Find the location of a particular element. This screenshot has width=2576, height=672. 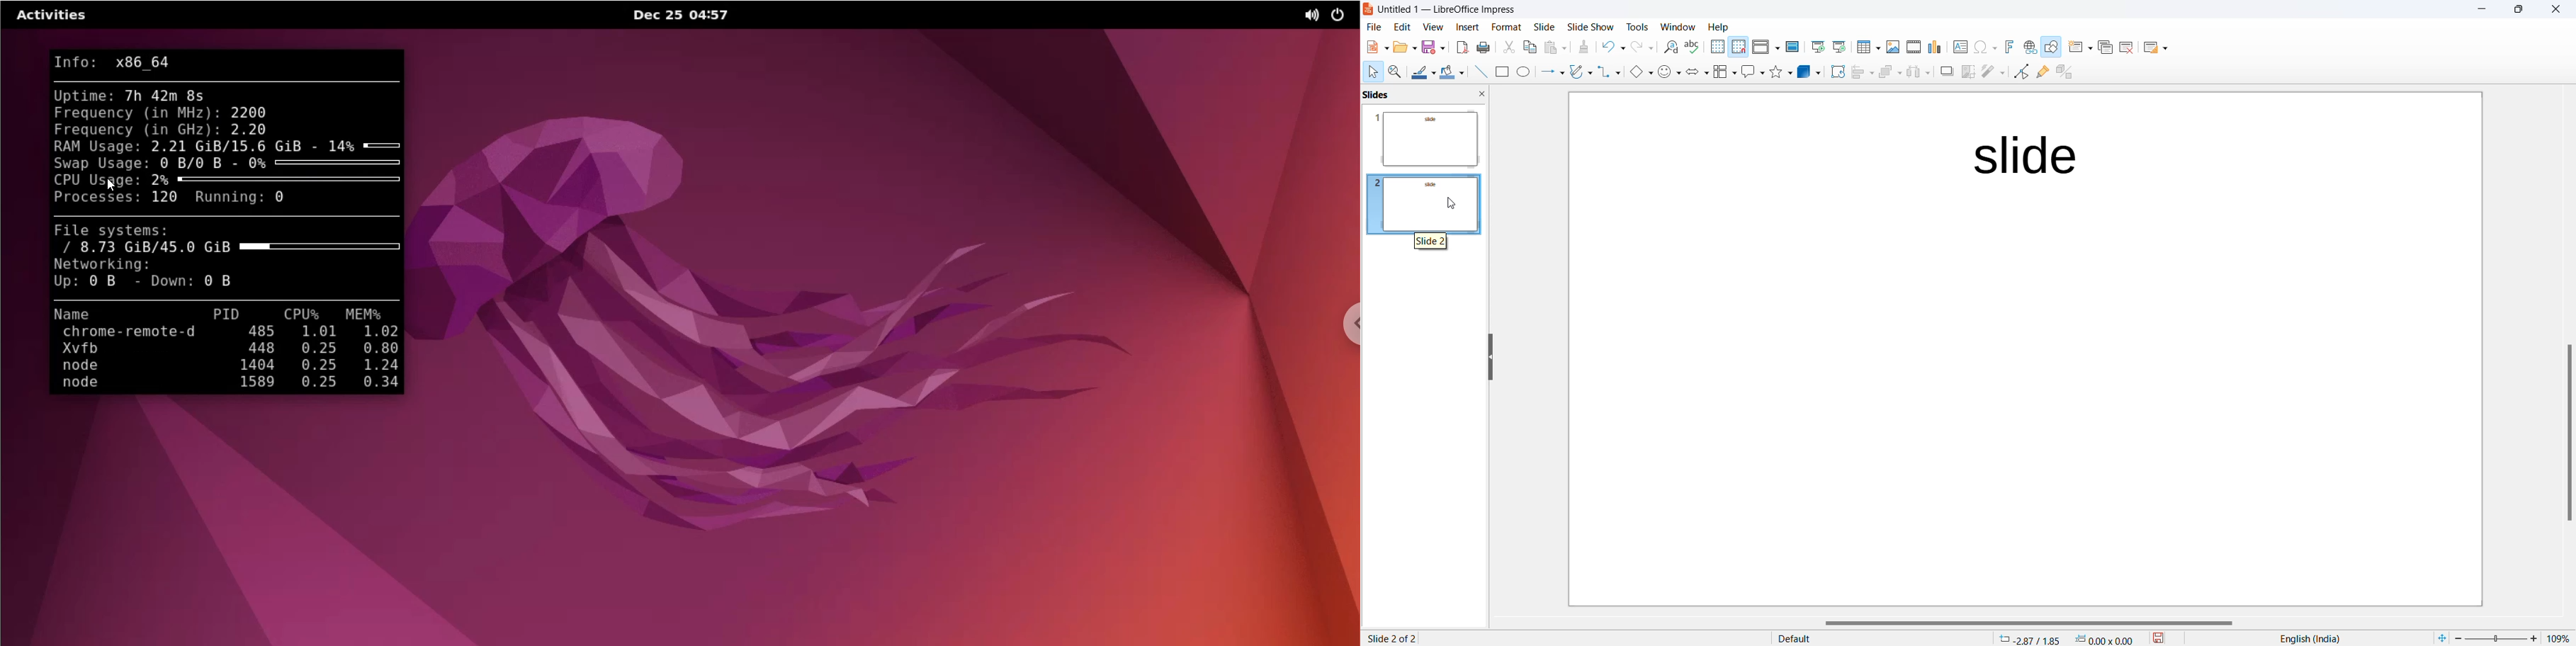

Tools is located at coordinates (1635, 25).